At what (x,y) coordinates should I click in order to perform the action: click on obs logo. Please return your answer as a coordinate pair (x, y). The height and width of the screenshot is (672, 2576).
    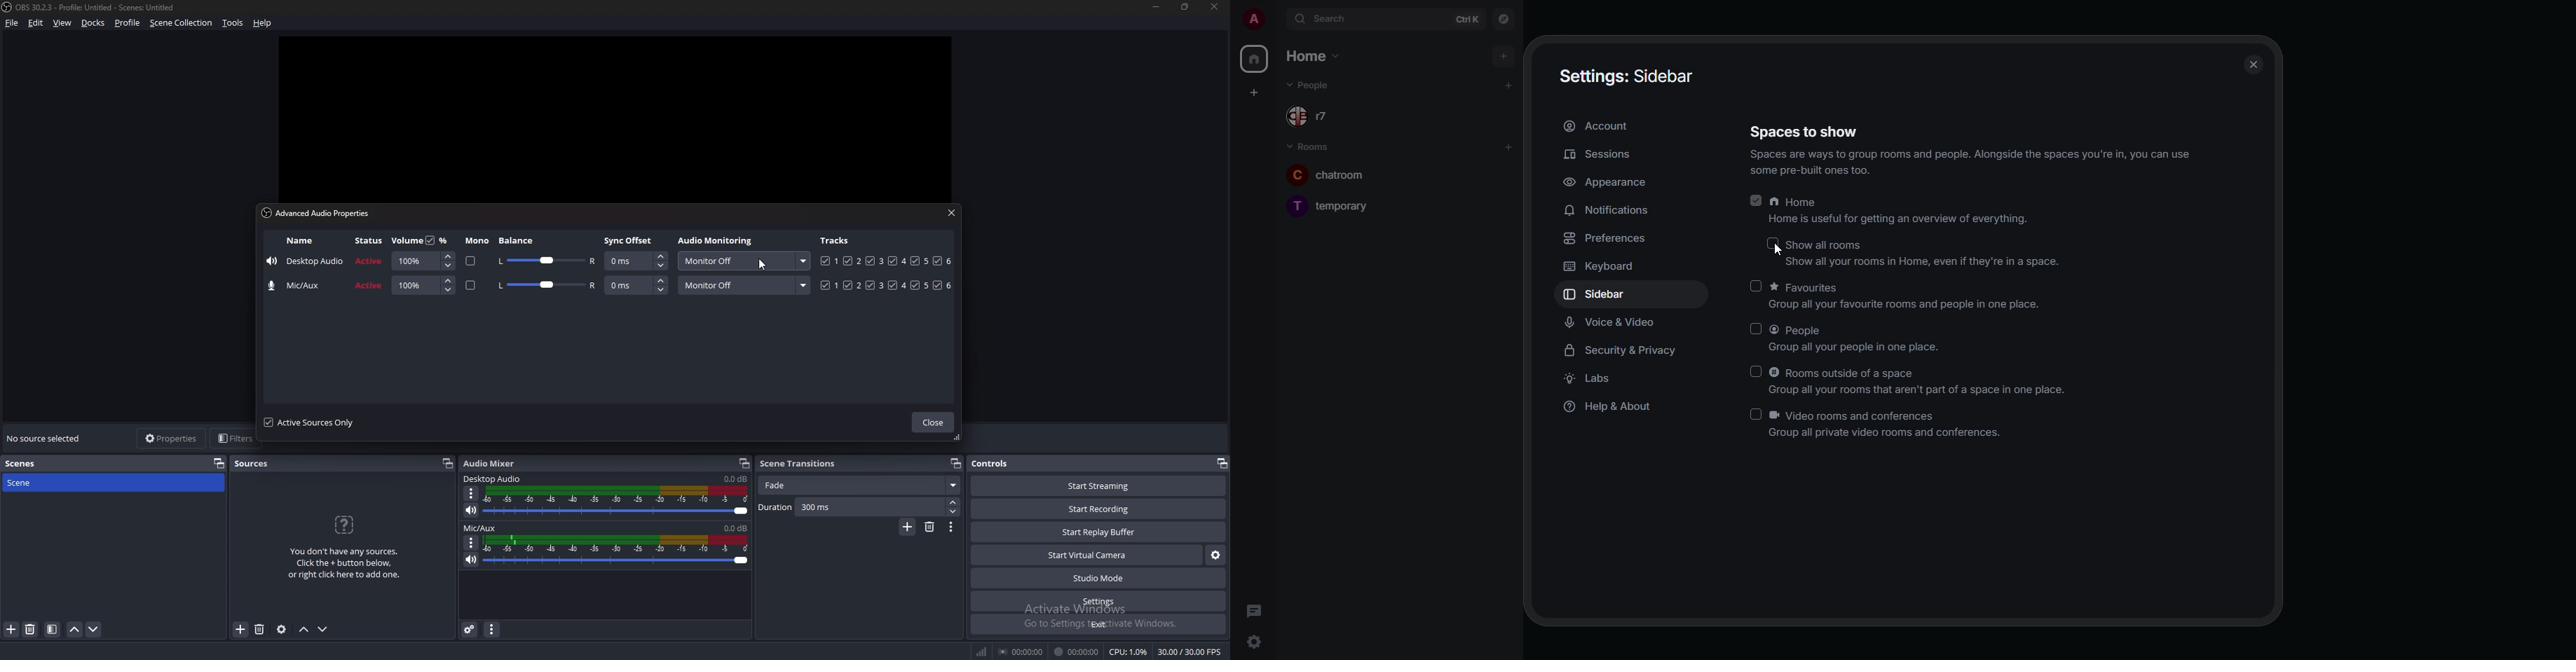
    Looking at the image, I should click on (8, 8).